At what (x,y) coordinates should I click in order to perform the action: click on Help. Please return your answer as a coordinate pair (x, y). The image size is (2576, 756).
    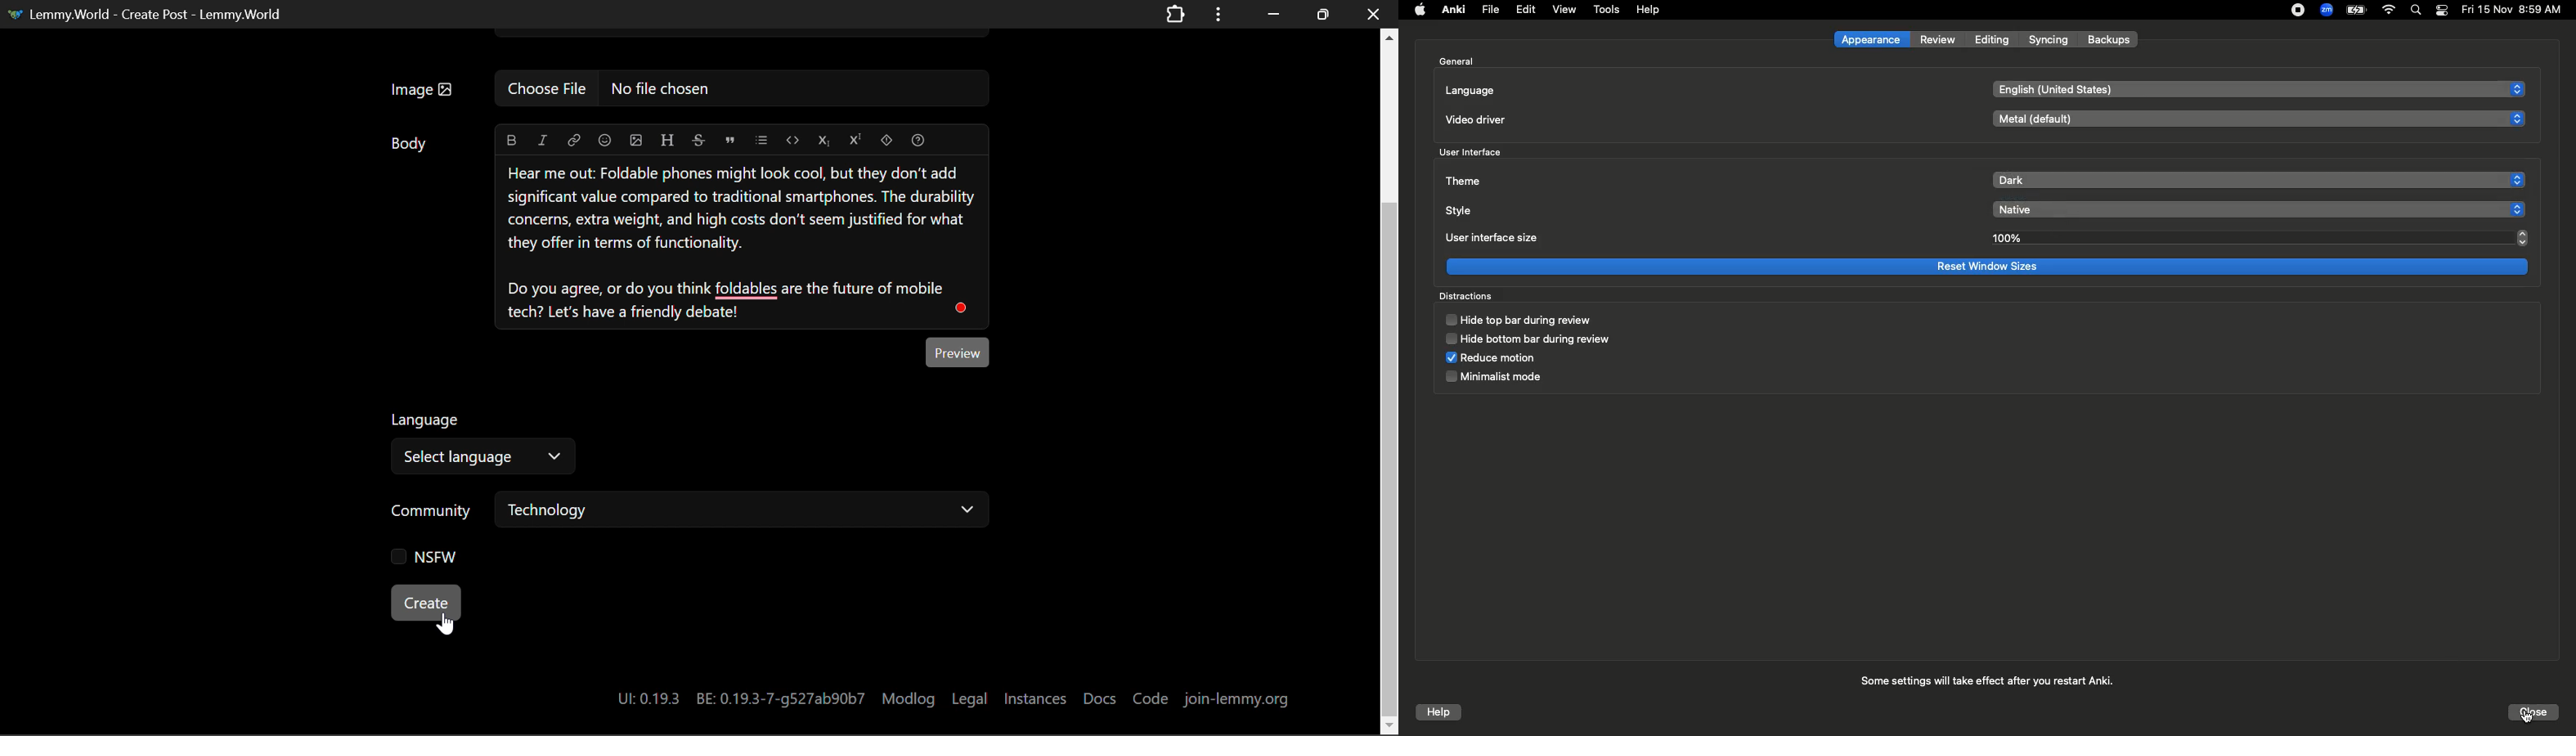
    Looking at the image, I should click on (1649, 10).